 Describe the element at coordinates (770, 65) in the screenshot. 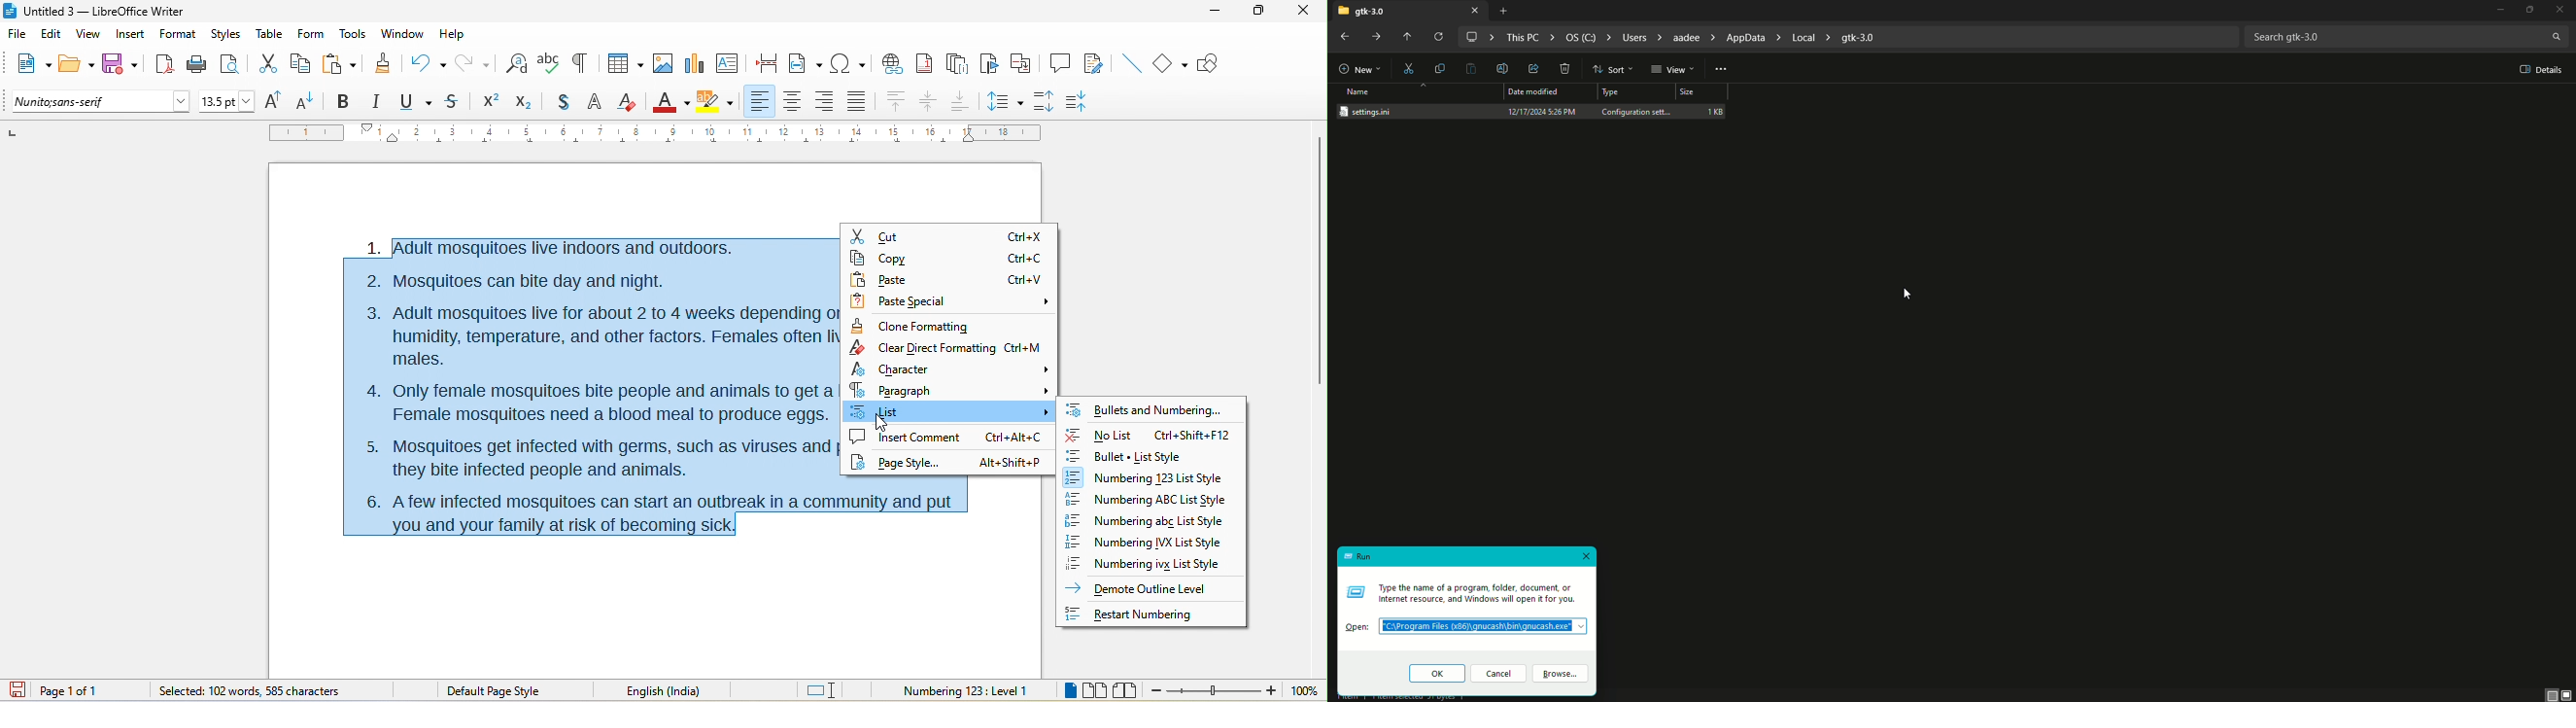

I see `page break` at that location.